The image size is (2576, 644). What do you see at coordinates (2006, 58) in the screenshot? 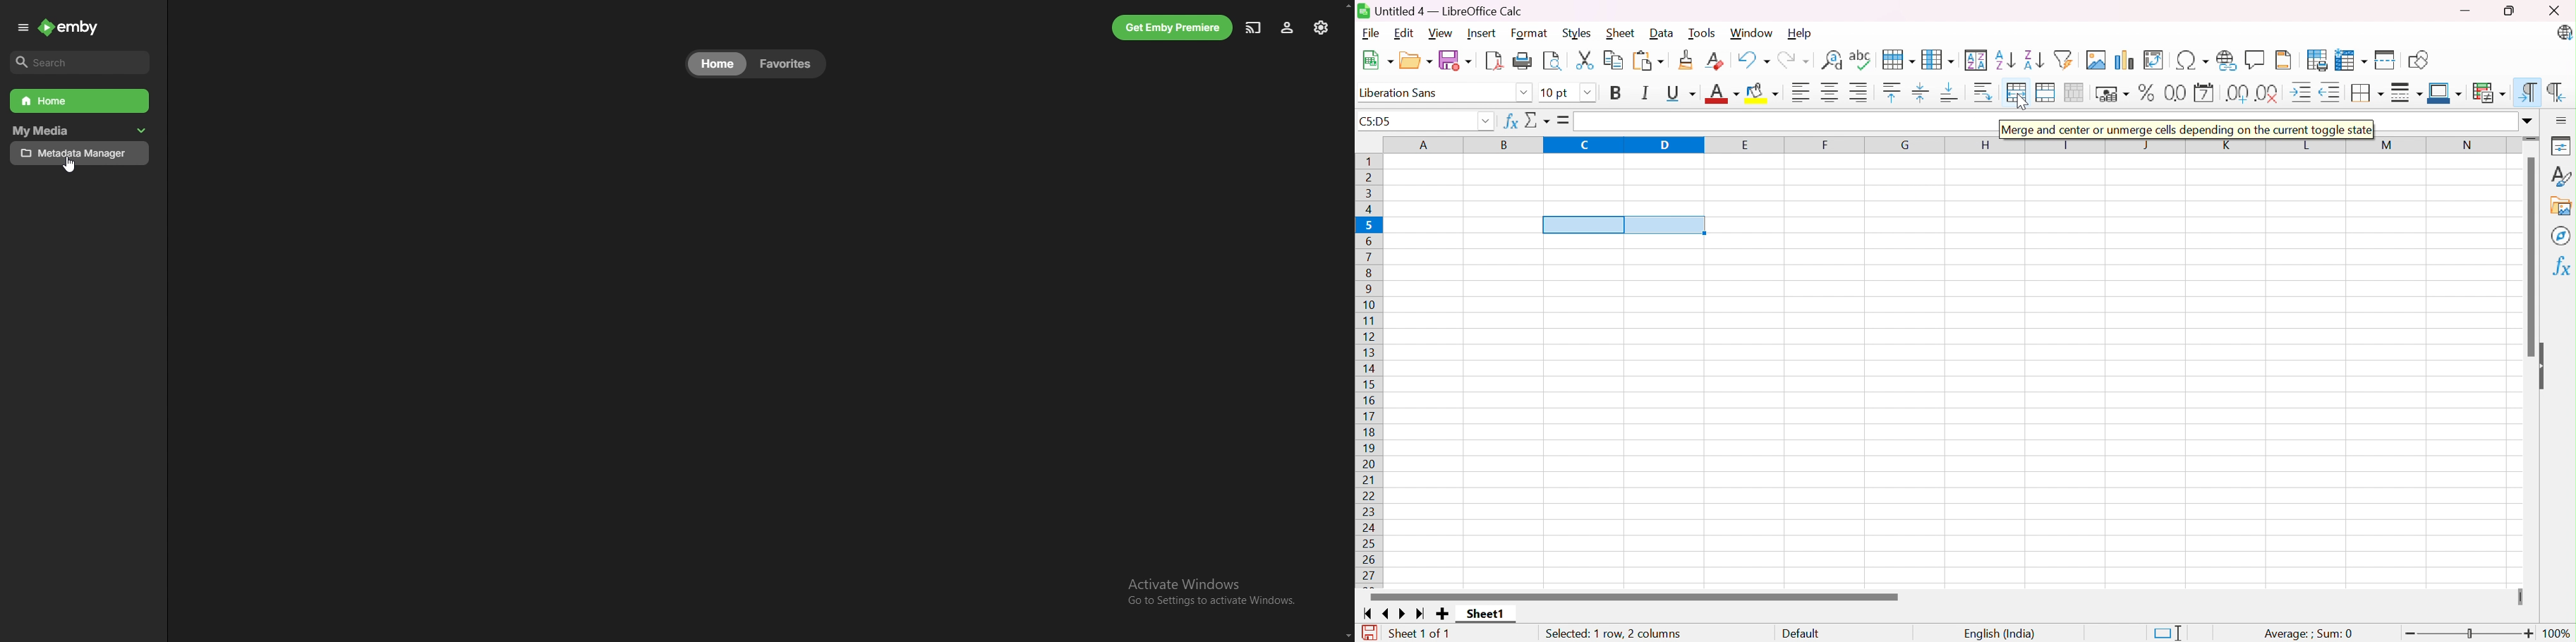
I see `Sort Ascending` at bounding box center [2006, 58].